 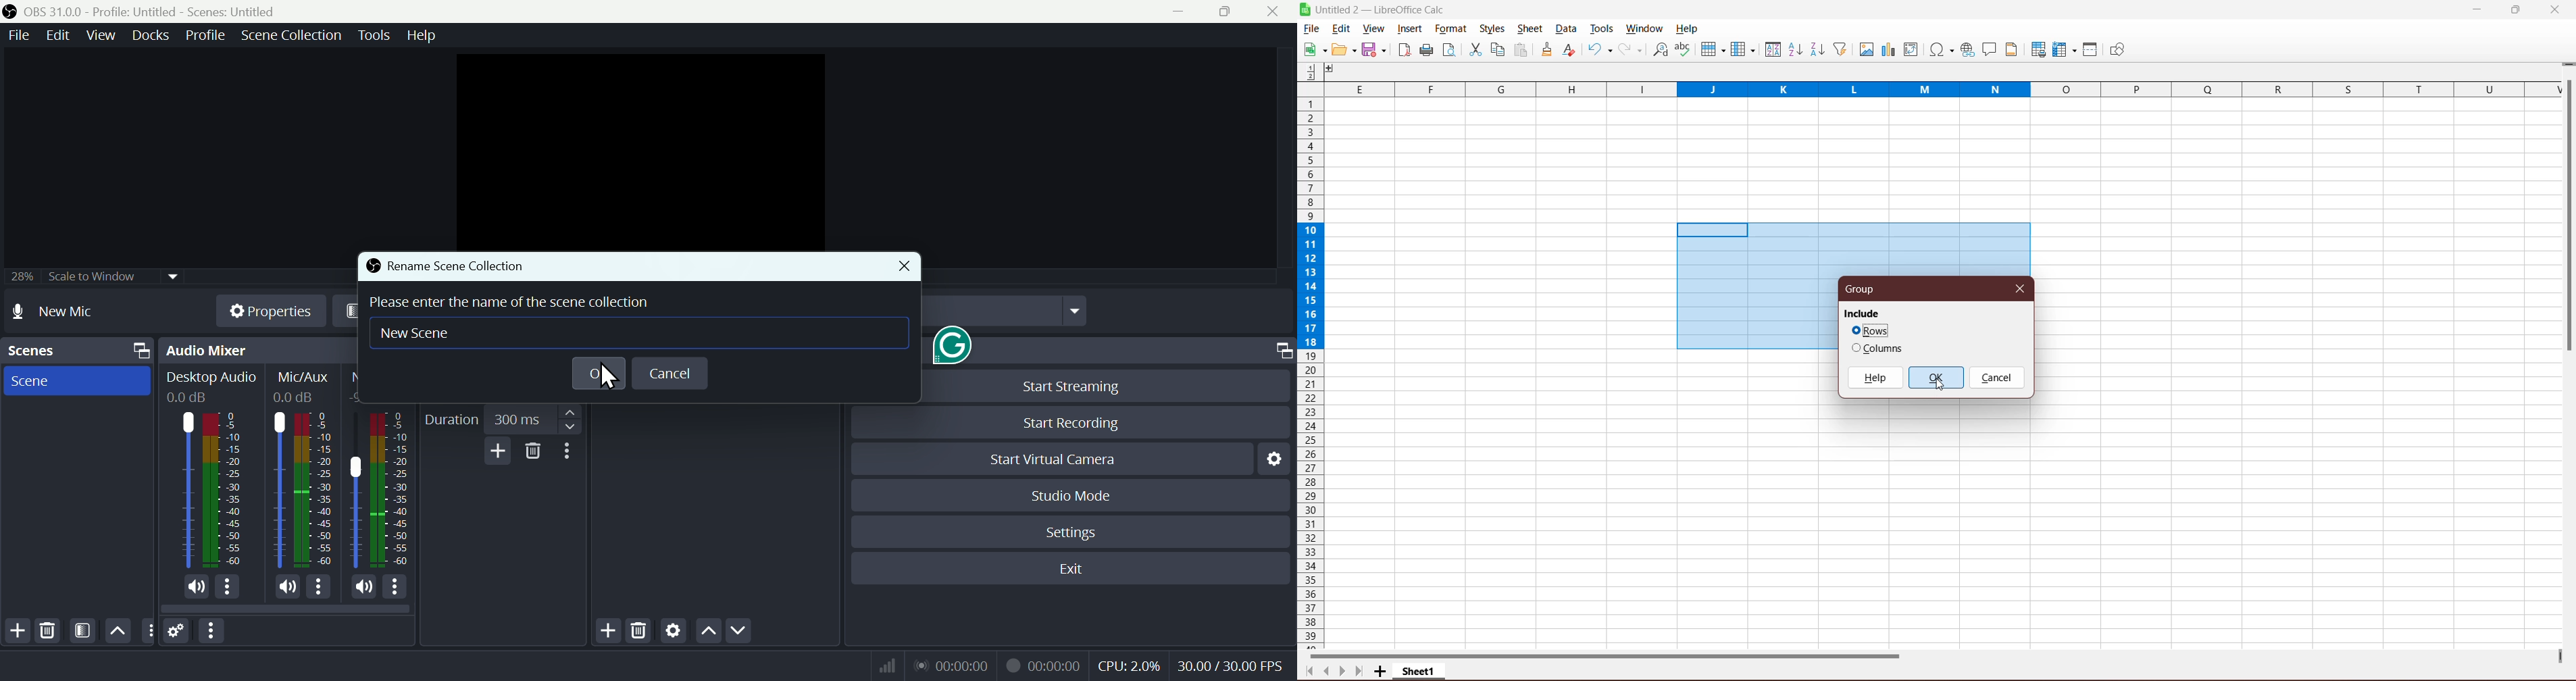 I want to click on Split Windows, so click(x=2091, y=49).